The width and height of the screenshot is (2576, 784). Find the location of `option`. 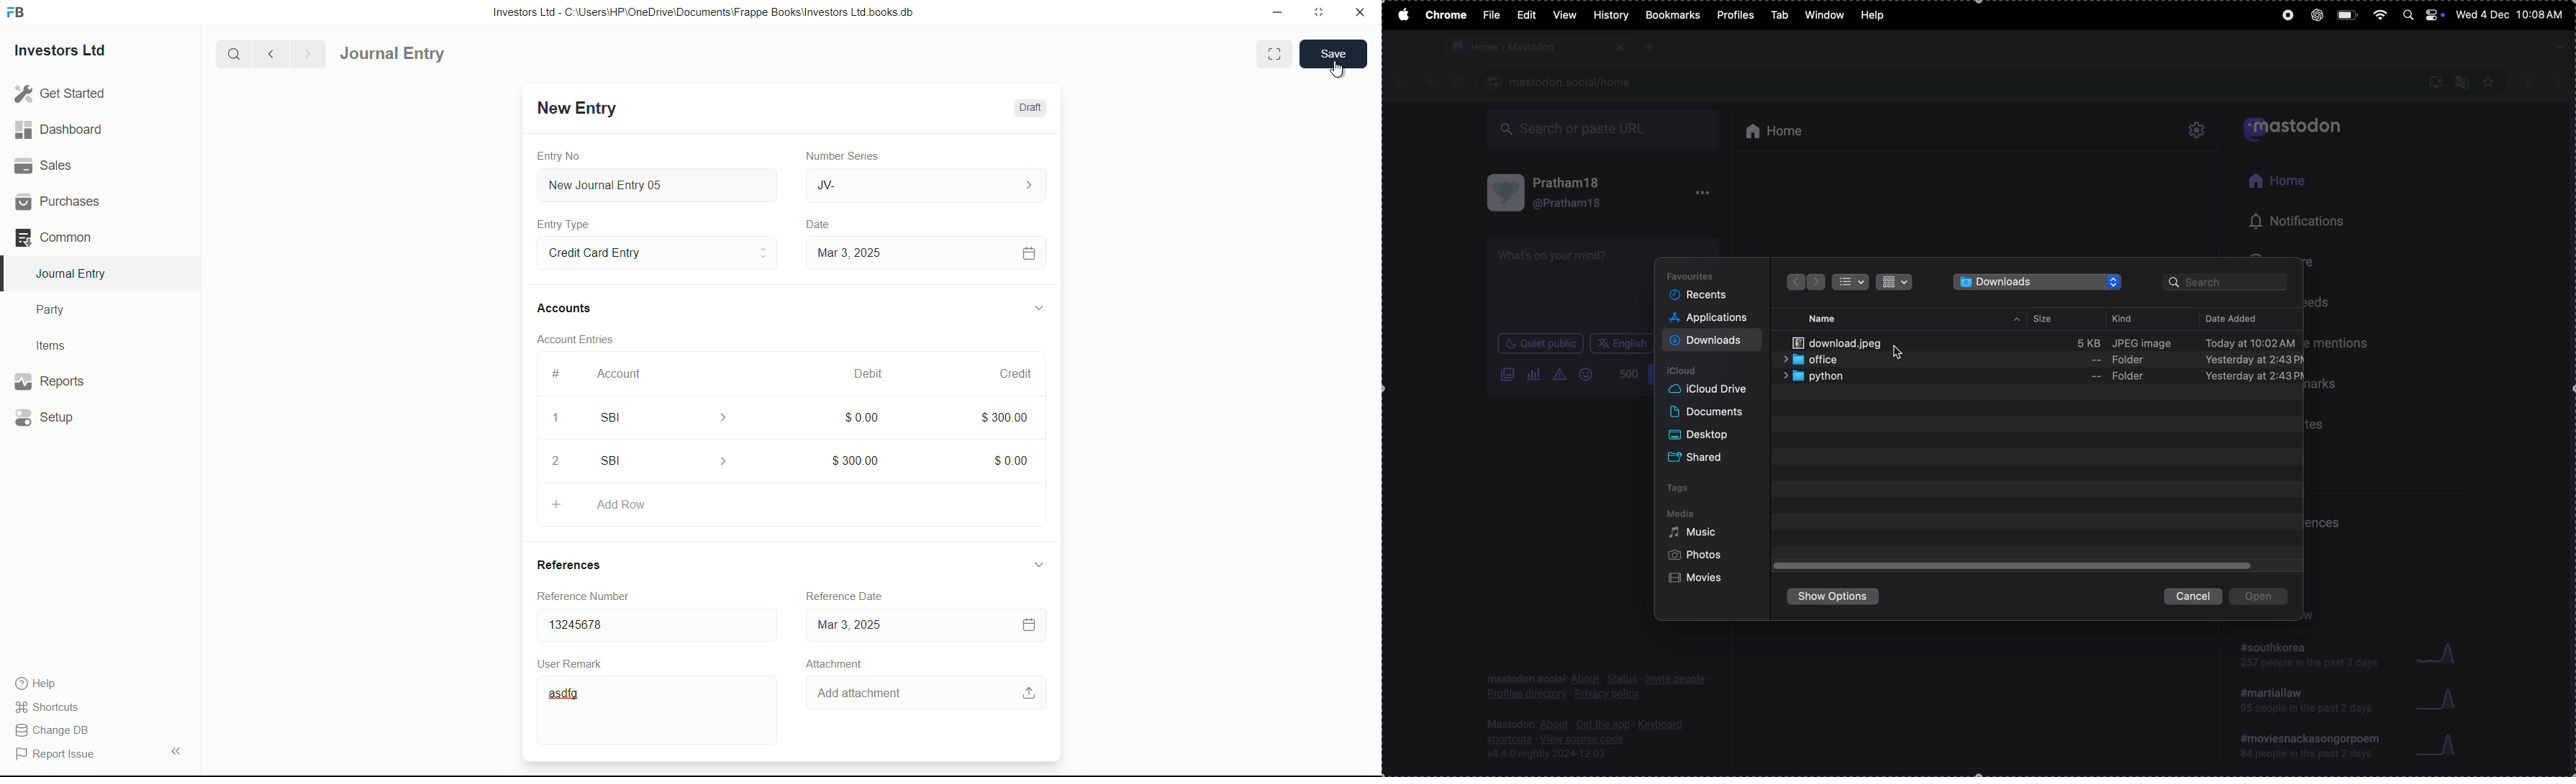

option is located at coordinates (1703, 195).